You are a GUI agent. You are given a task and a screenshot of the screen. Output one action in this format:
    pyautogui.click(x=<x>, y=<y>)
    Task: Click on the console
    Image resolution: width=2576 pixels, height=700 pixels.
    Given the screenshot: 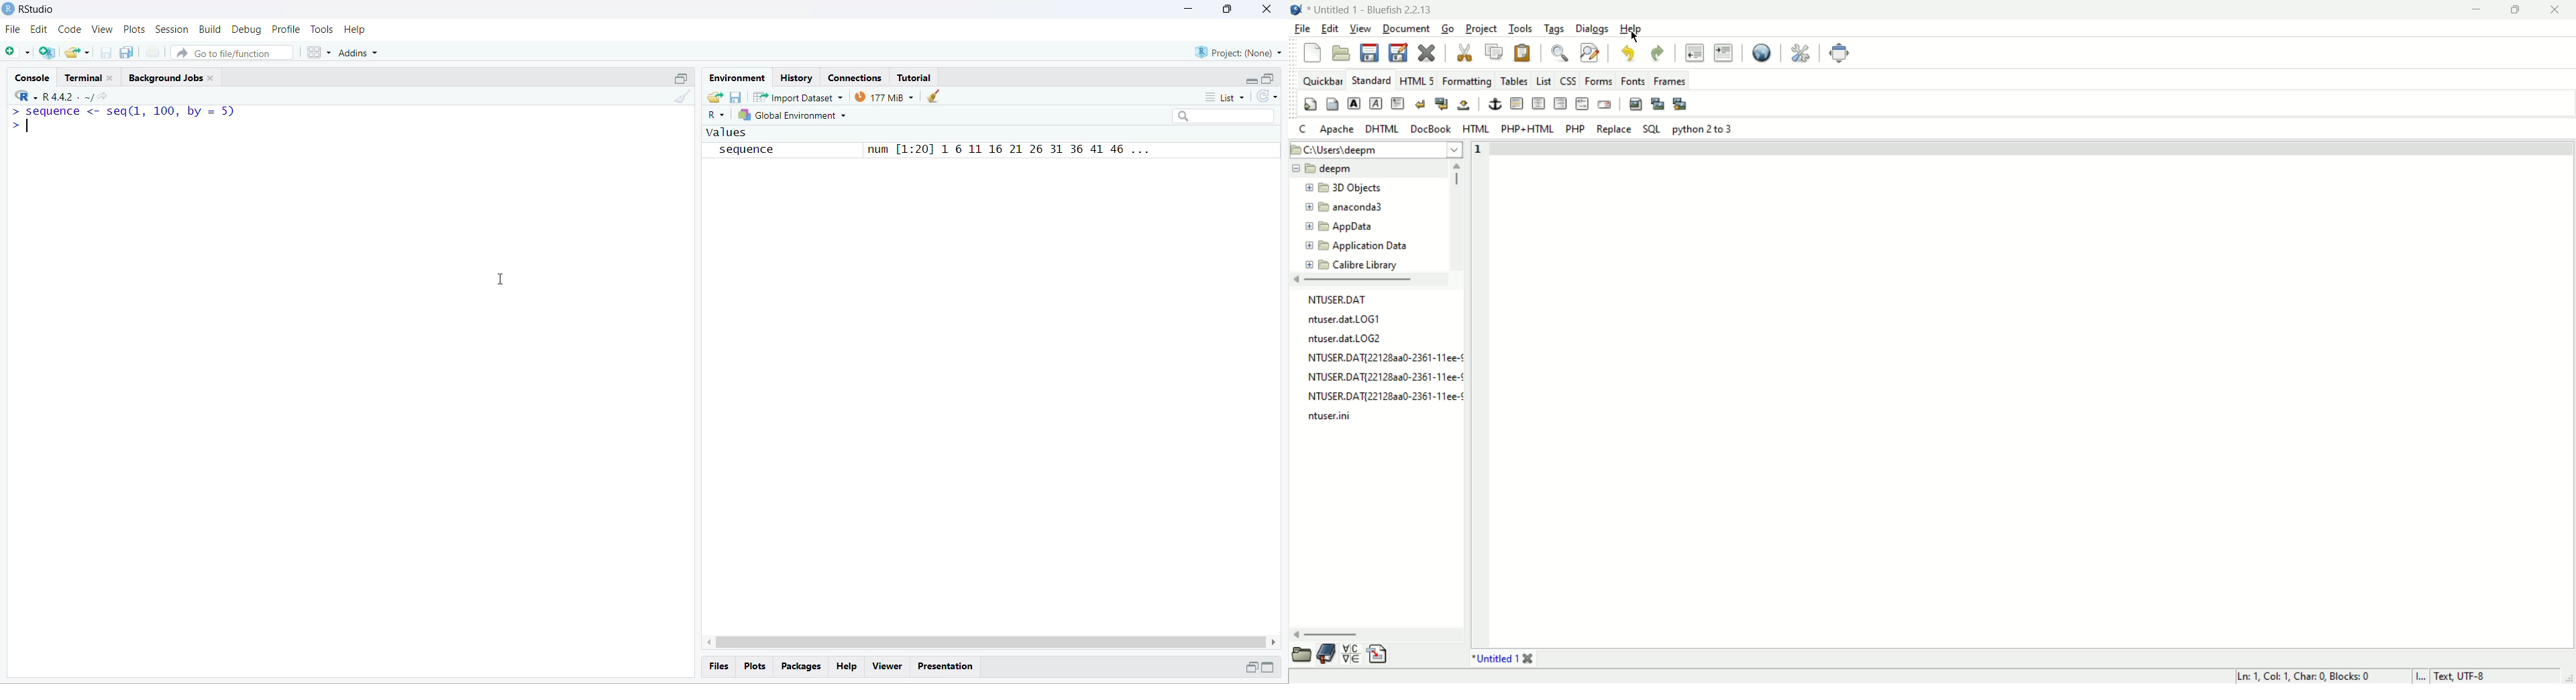 What is the action you would take?
    pyautogui.click(x=35, y=78)
    